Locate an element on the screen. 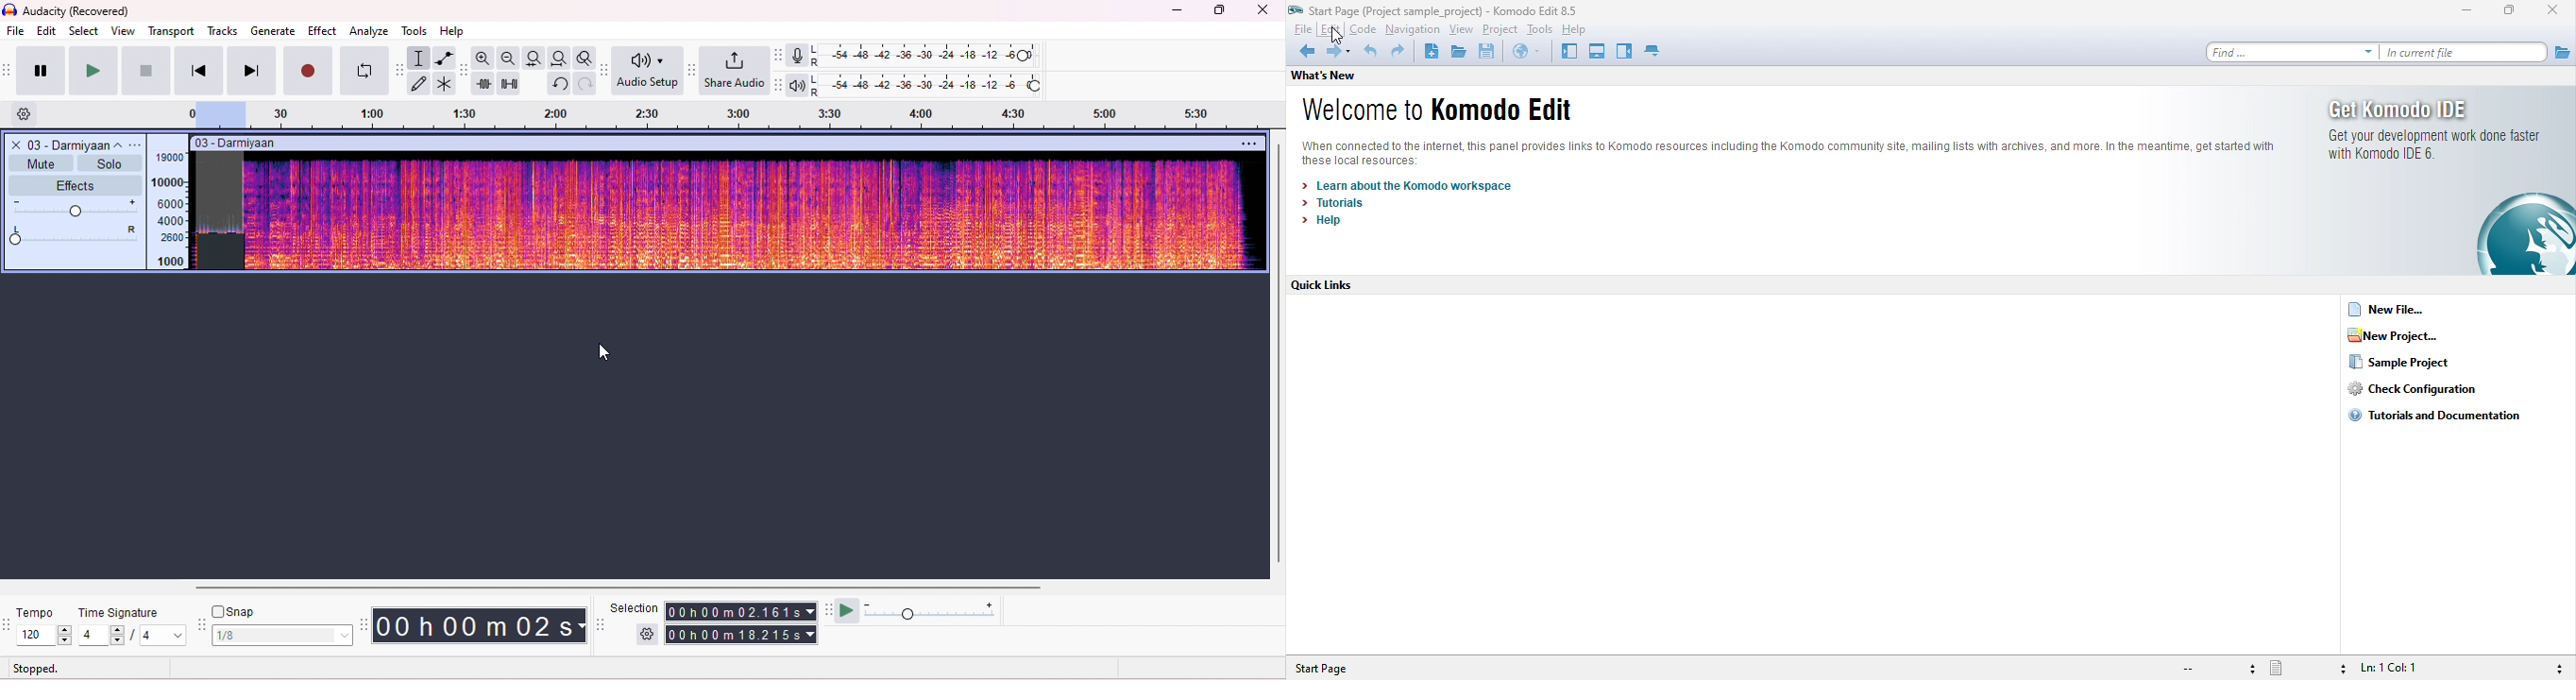 The height and width of the screenshot is (700, 2576). tempo tools is located at coordinates (8, 626).